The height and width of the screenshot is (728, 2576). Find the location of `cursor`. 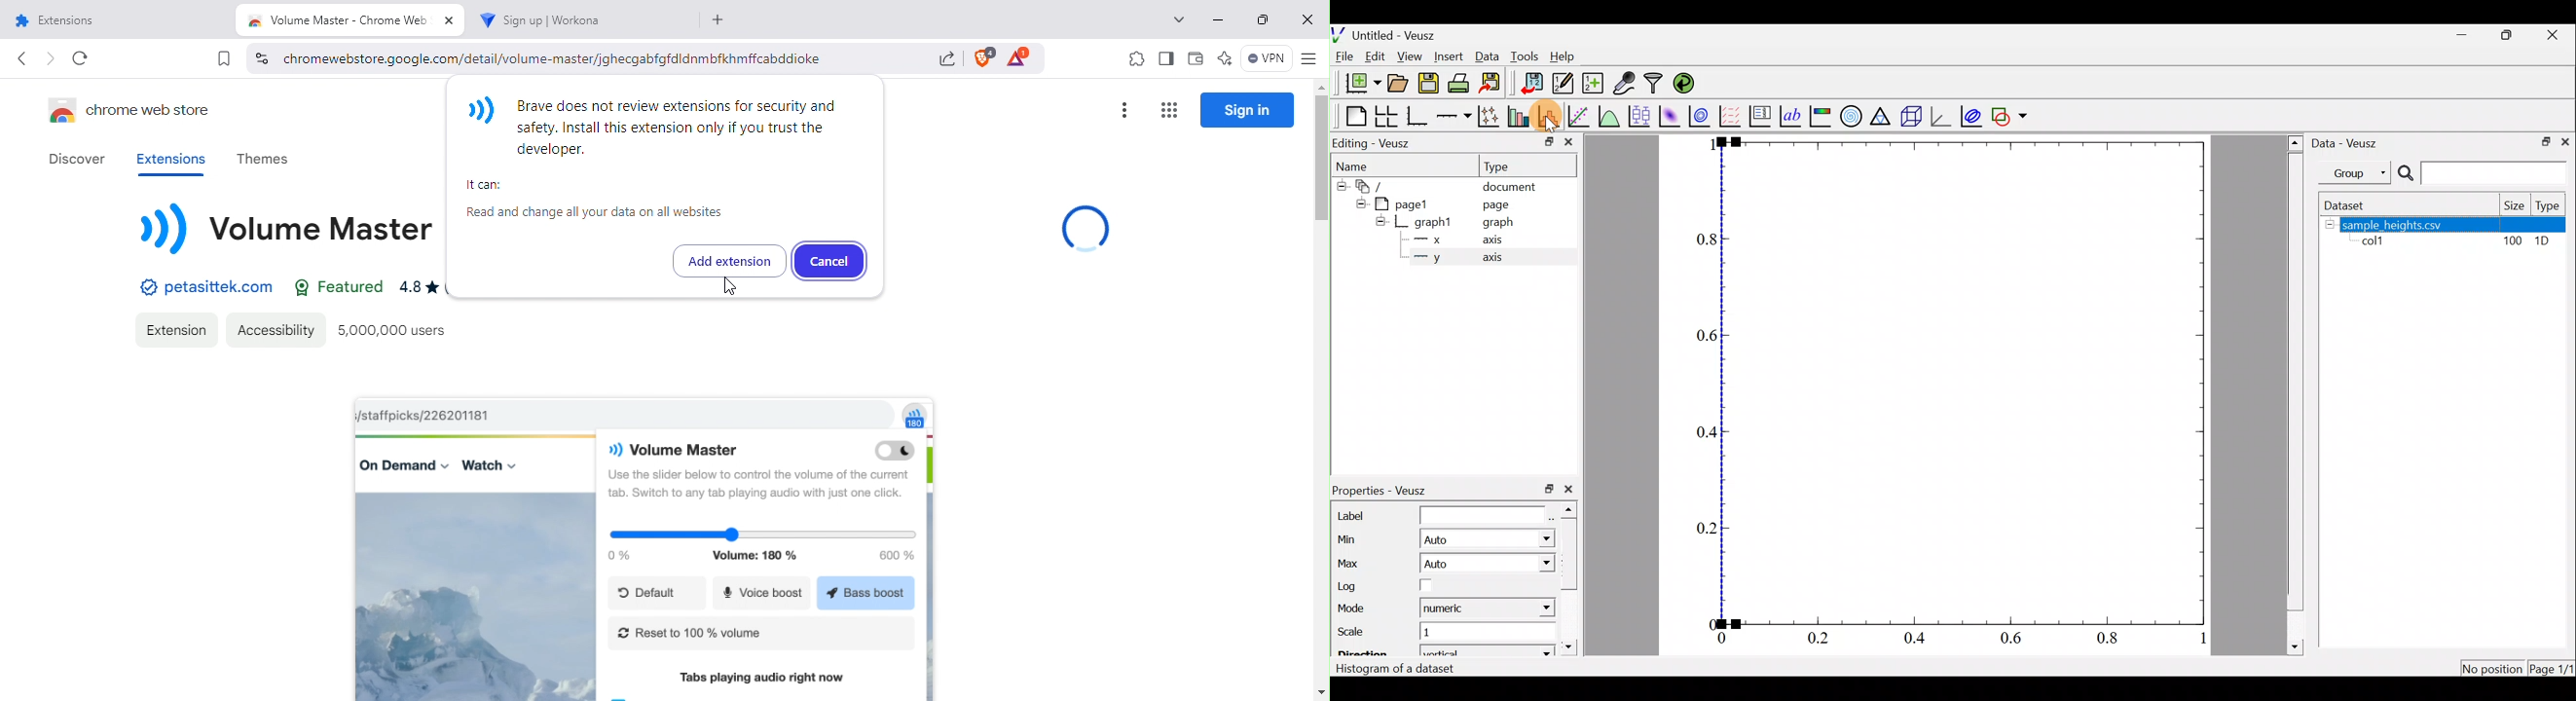

cursor is located at coordinates (731, 287).